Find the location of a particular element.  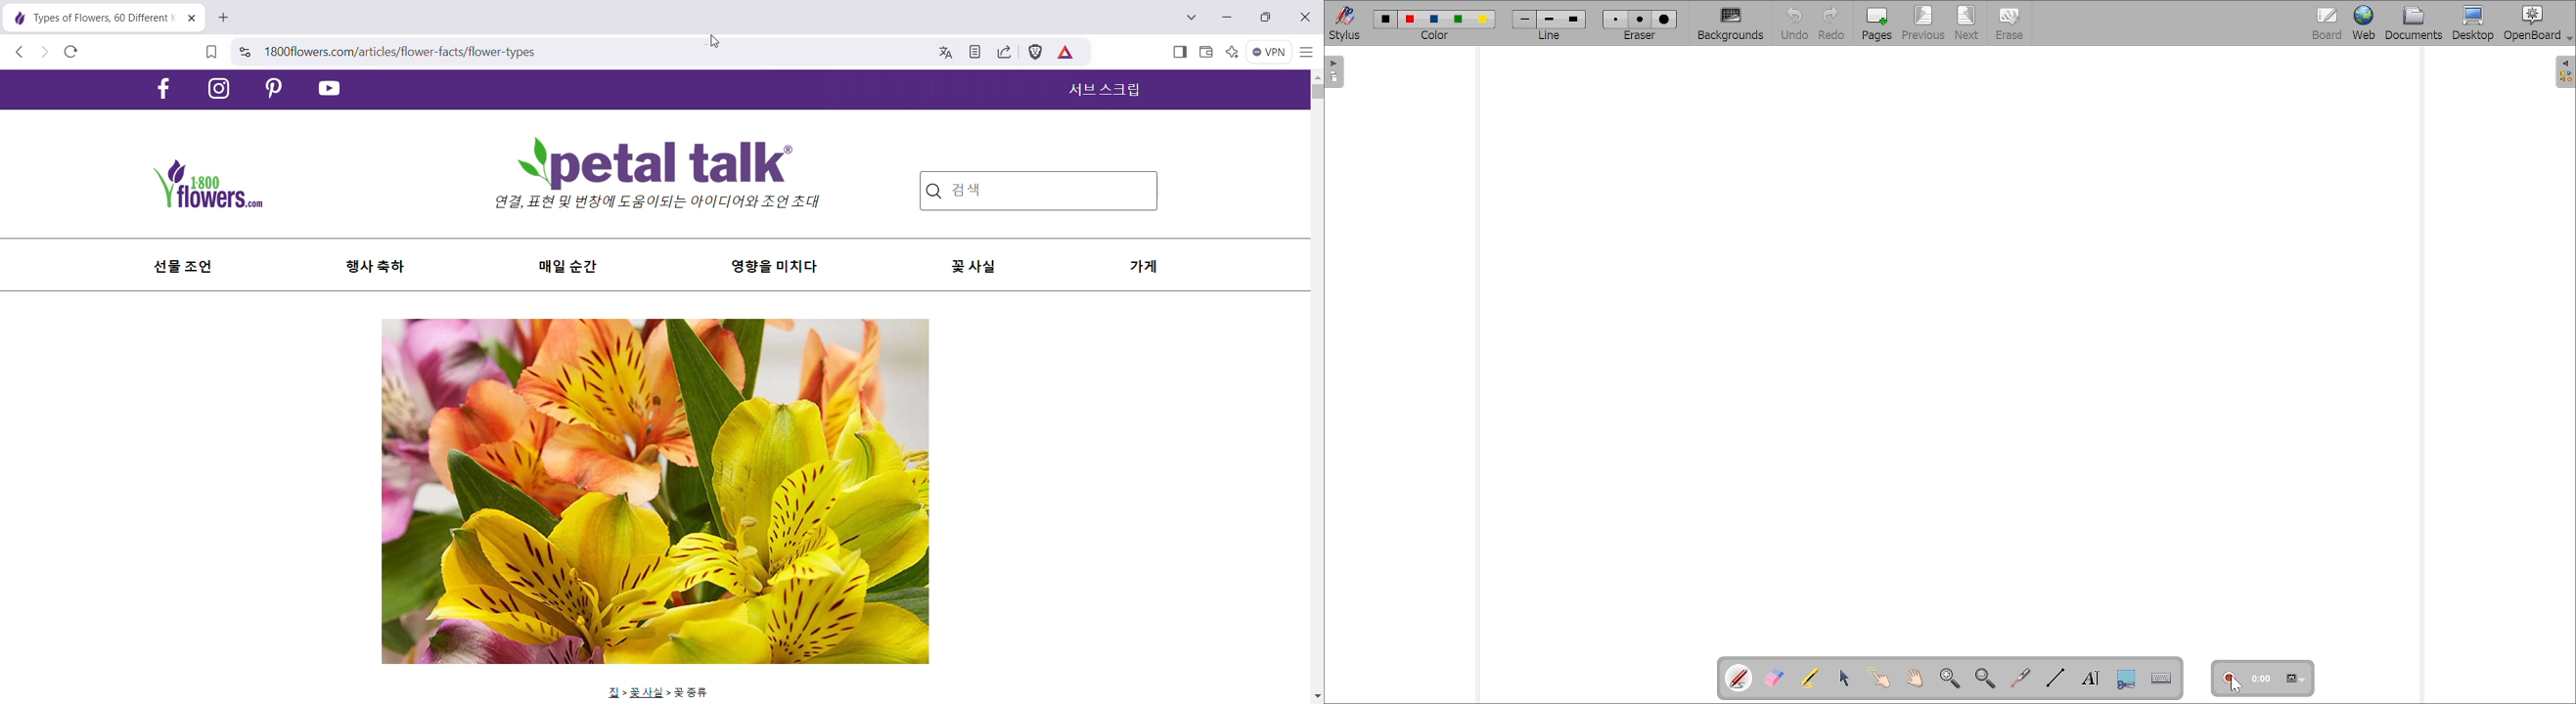

Bookmark this page is located at coordinates (212, 54).